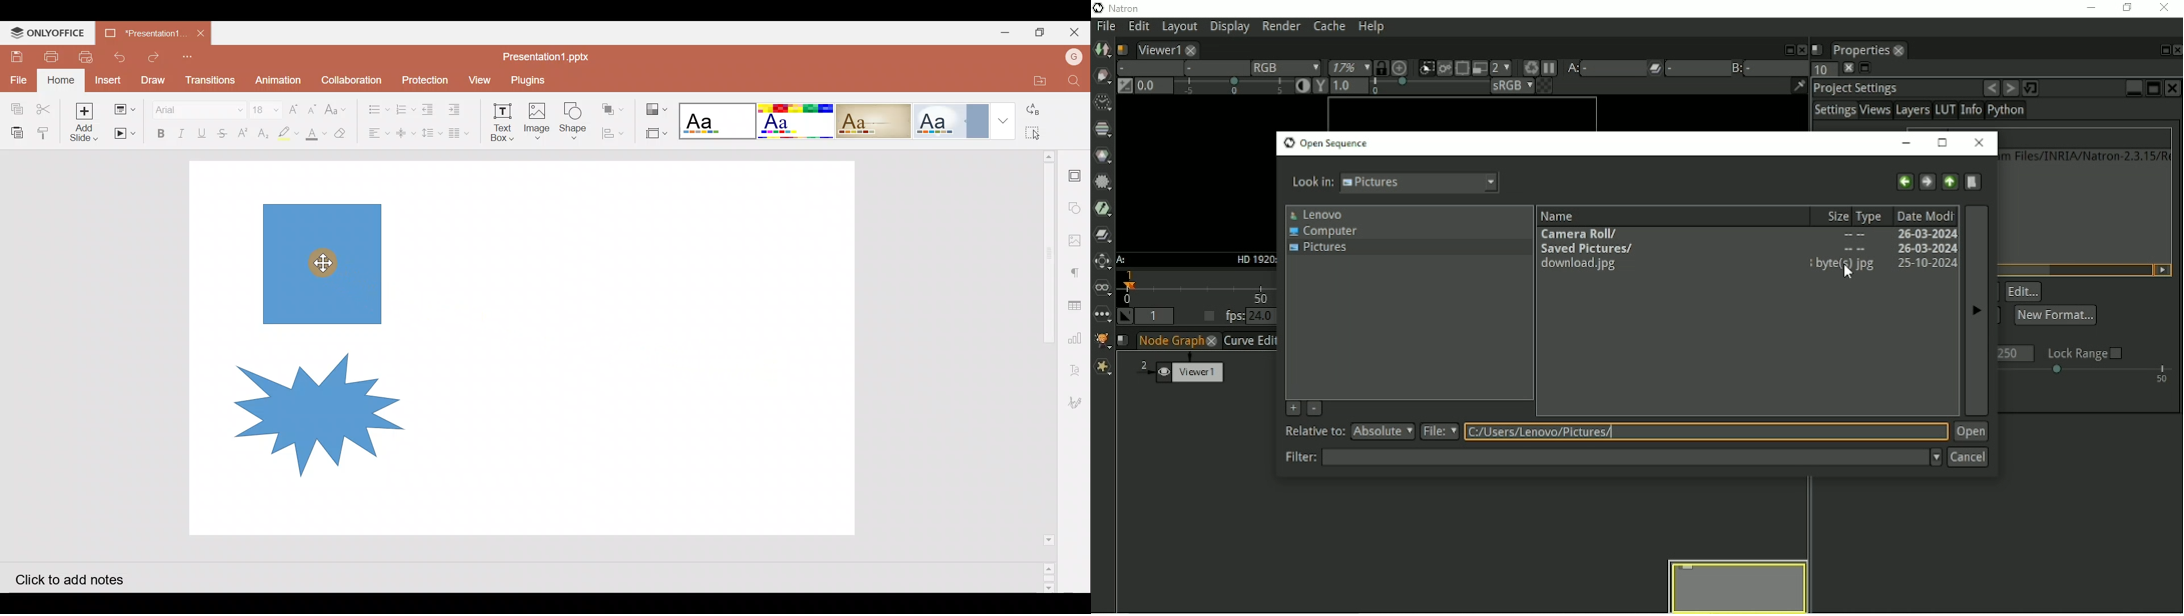 The width and height of the screenshot is (2184, 616). Describe the element at coordinates (321, 263) in the screenshot. I see `Object 1` at that location.